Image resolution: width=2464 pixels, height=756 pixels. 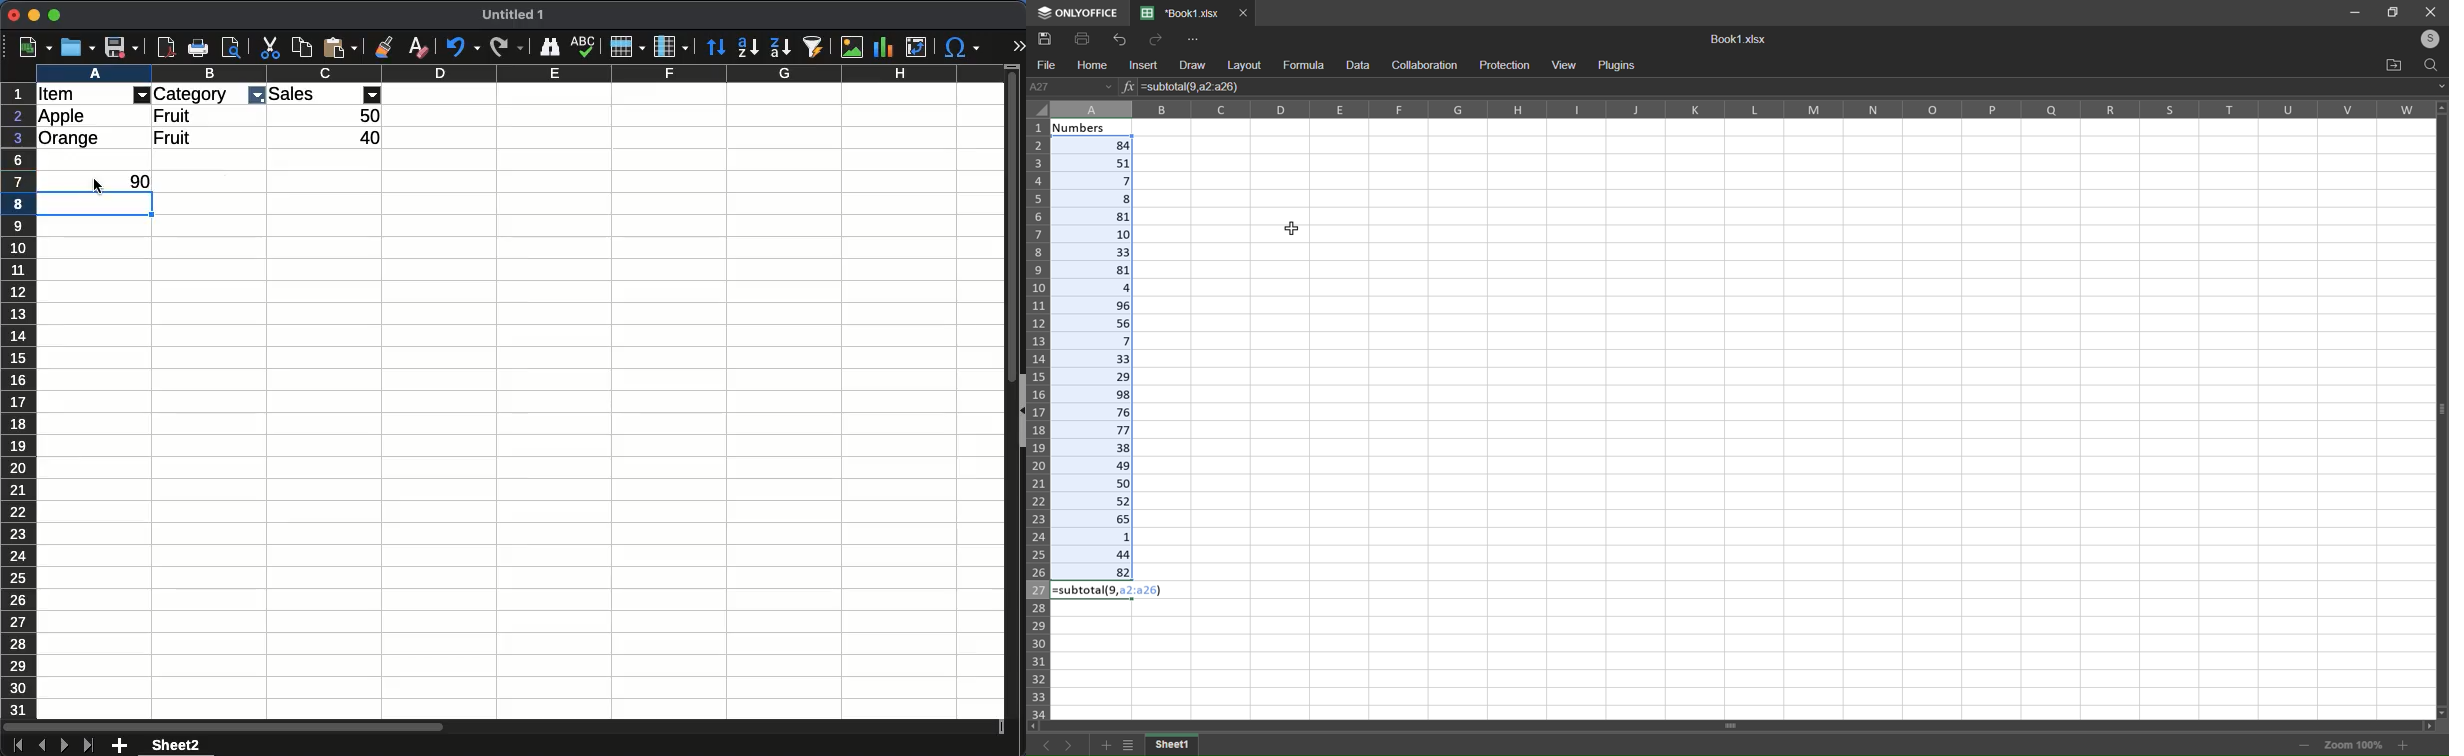 What do you see at coordinates (2299, 745) in the screenshot?
I see `zoom out` at bounding box center [2299, 745].